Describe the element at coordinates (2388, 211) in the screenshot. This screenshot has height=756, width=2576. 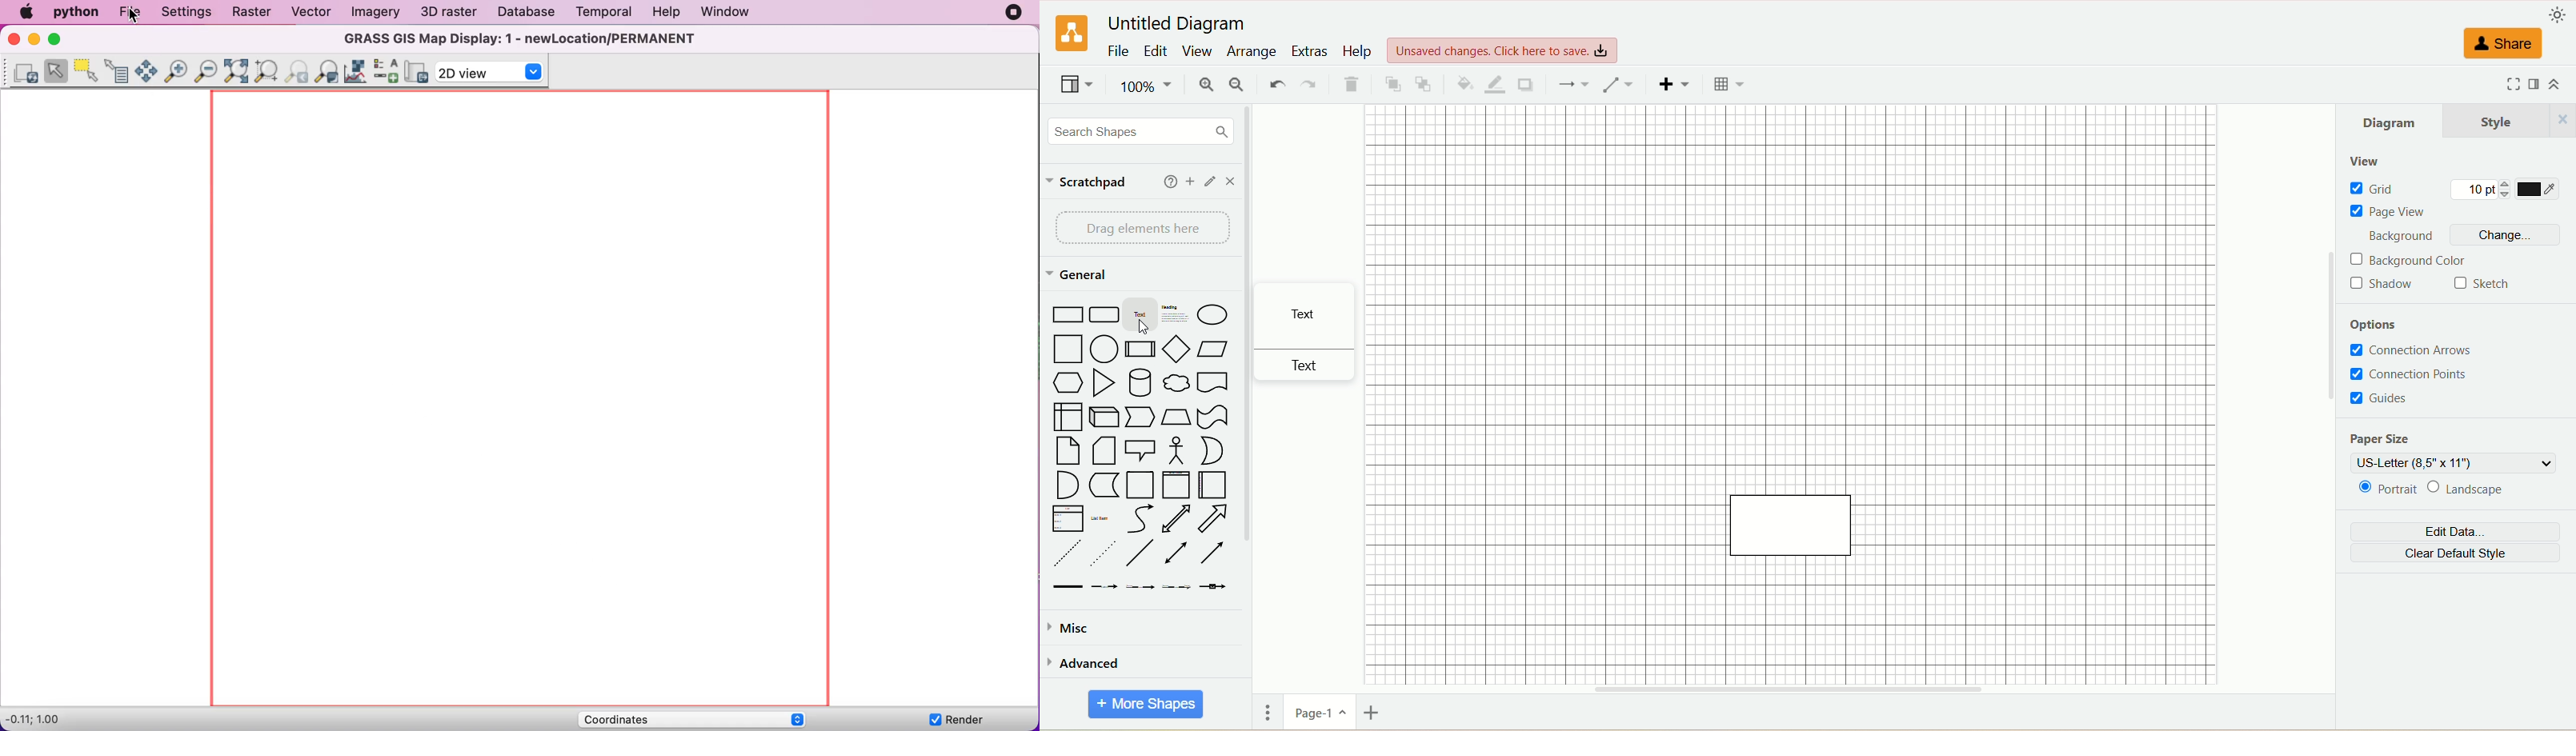
I see `page view` at that location.